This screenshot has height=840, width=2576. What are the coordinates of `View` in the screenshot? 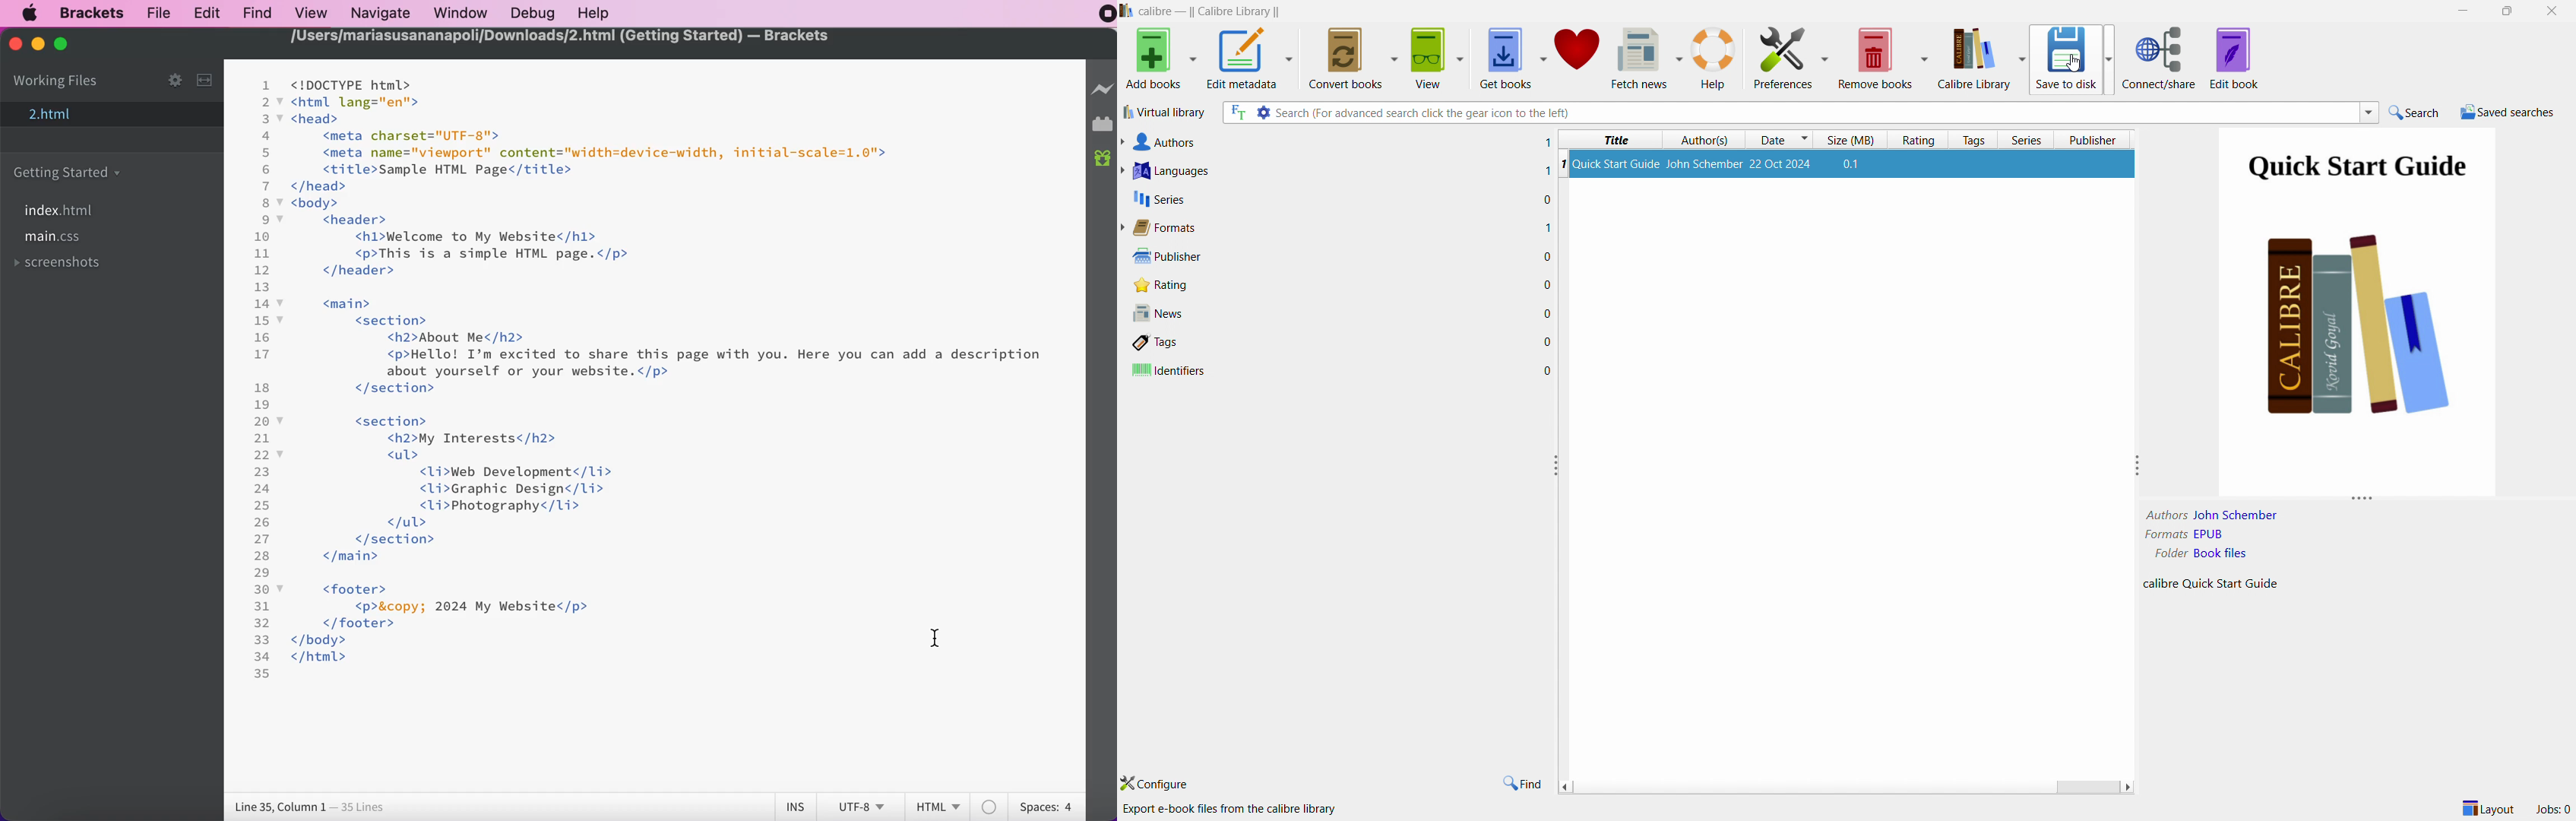 It's located at (1430, 59).